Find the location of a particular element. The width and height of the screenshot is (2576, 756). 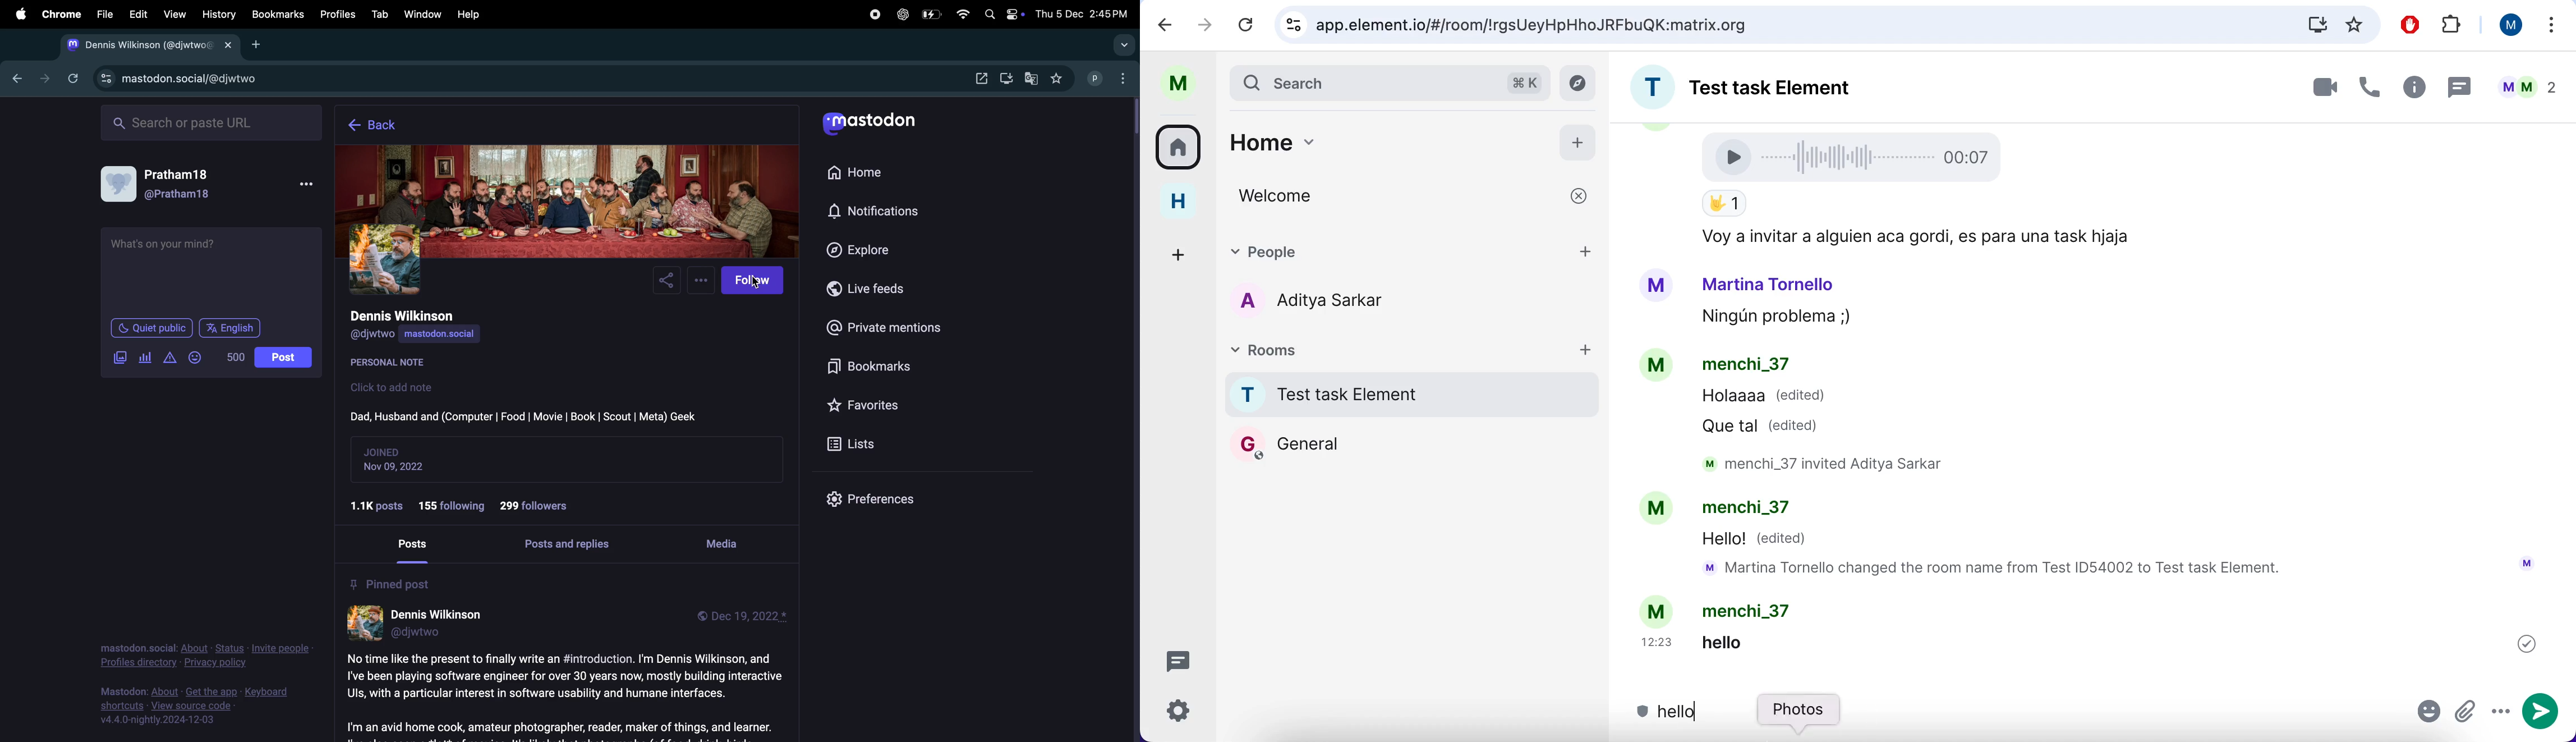

threads is located at coordinates (1185, 660).